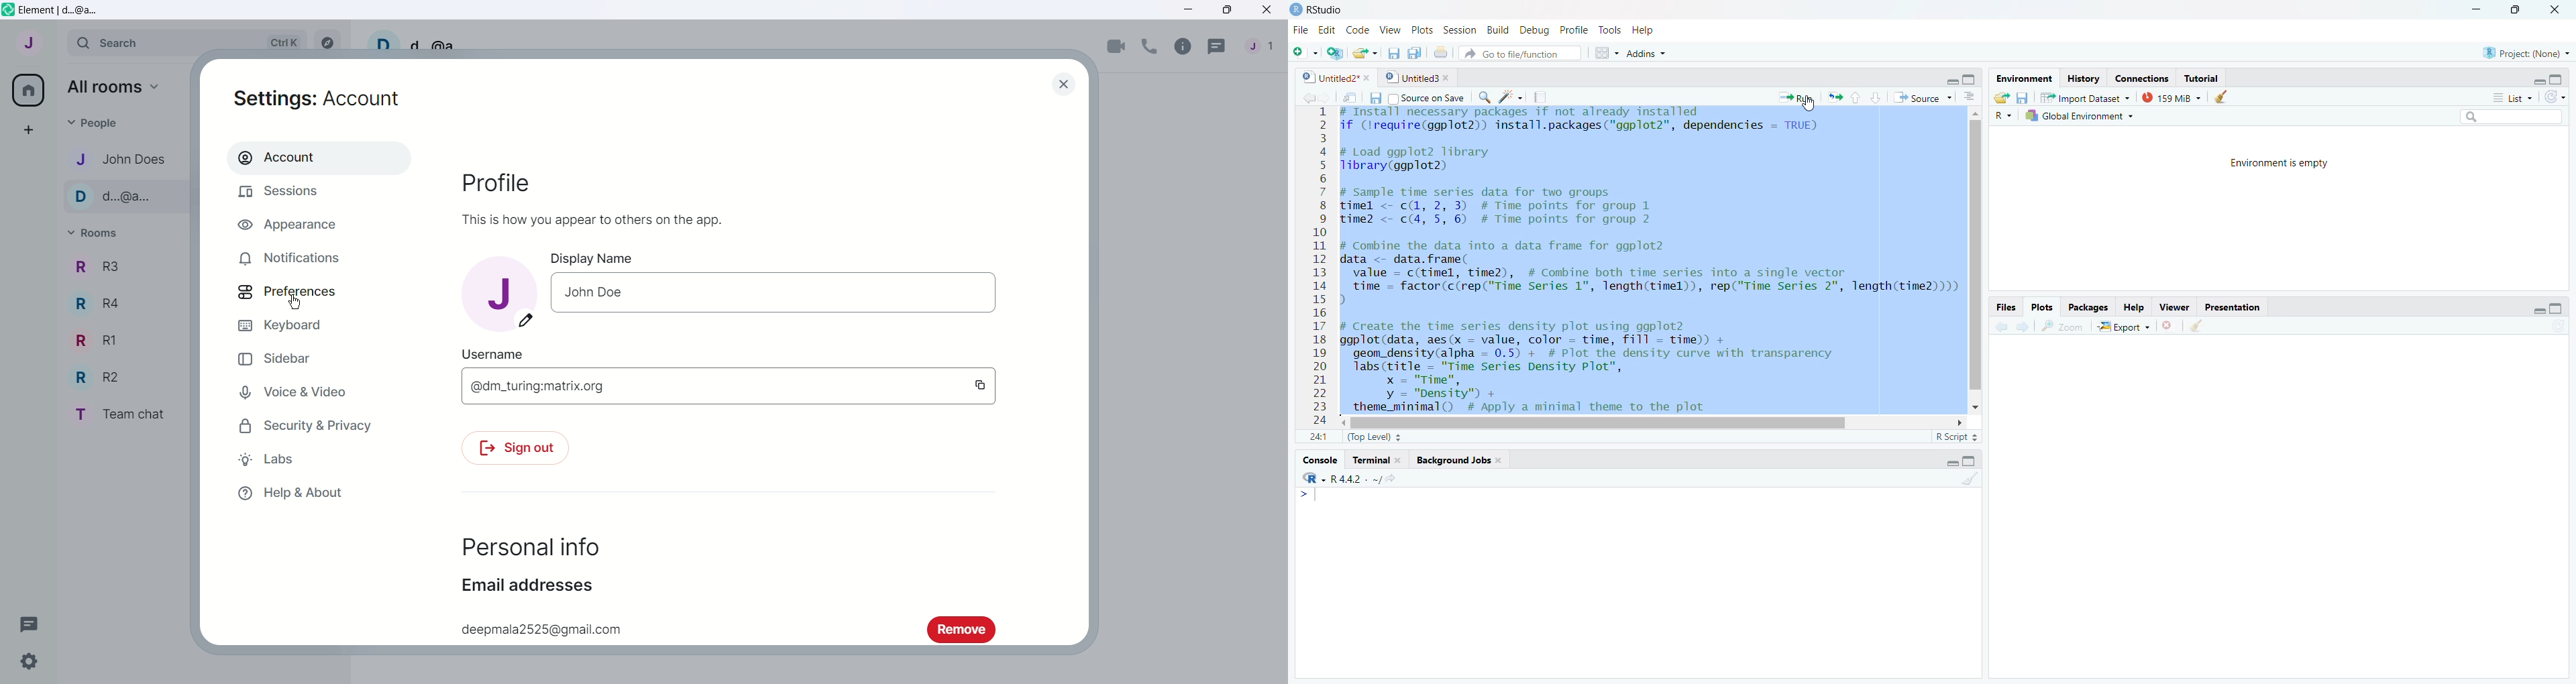 The image size is (2576, 700). What do you see at coordinates (1189, 9) in the screenshot?
I see `Minimize` at bounding box center [1189, 9].